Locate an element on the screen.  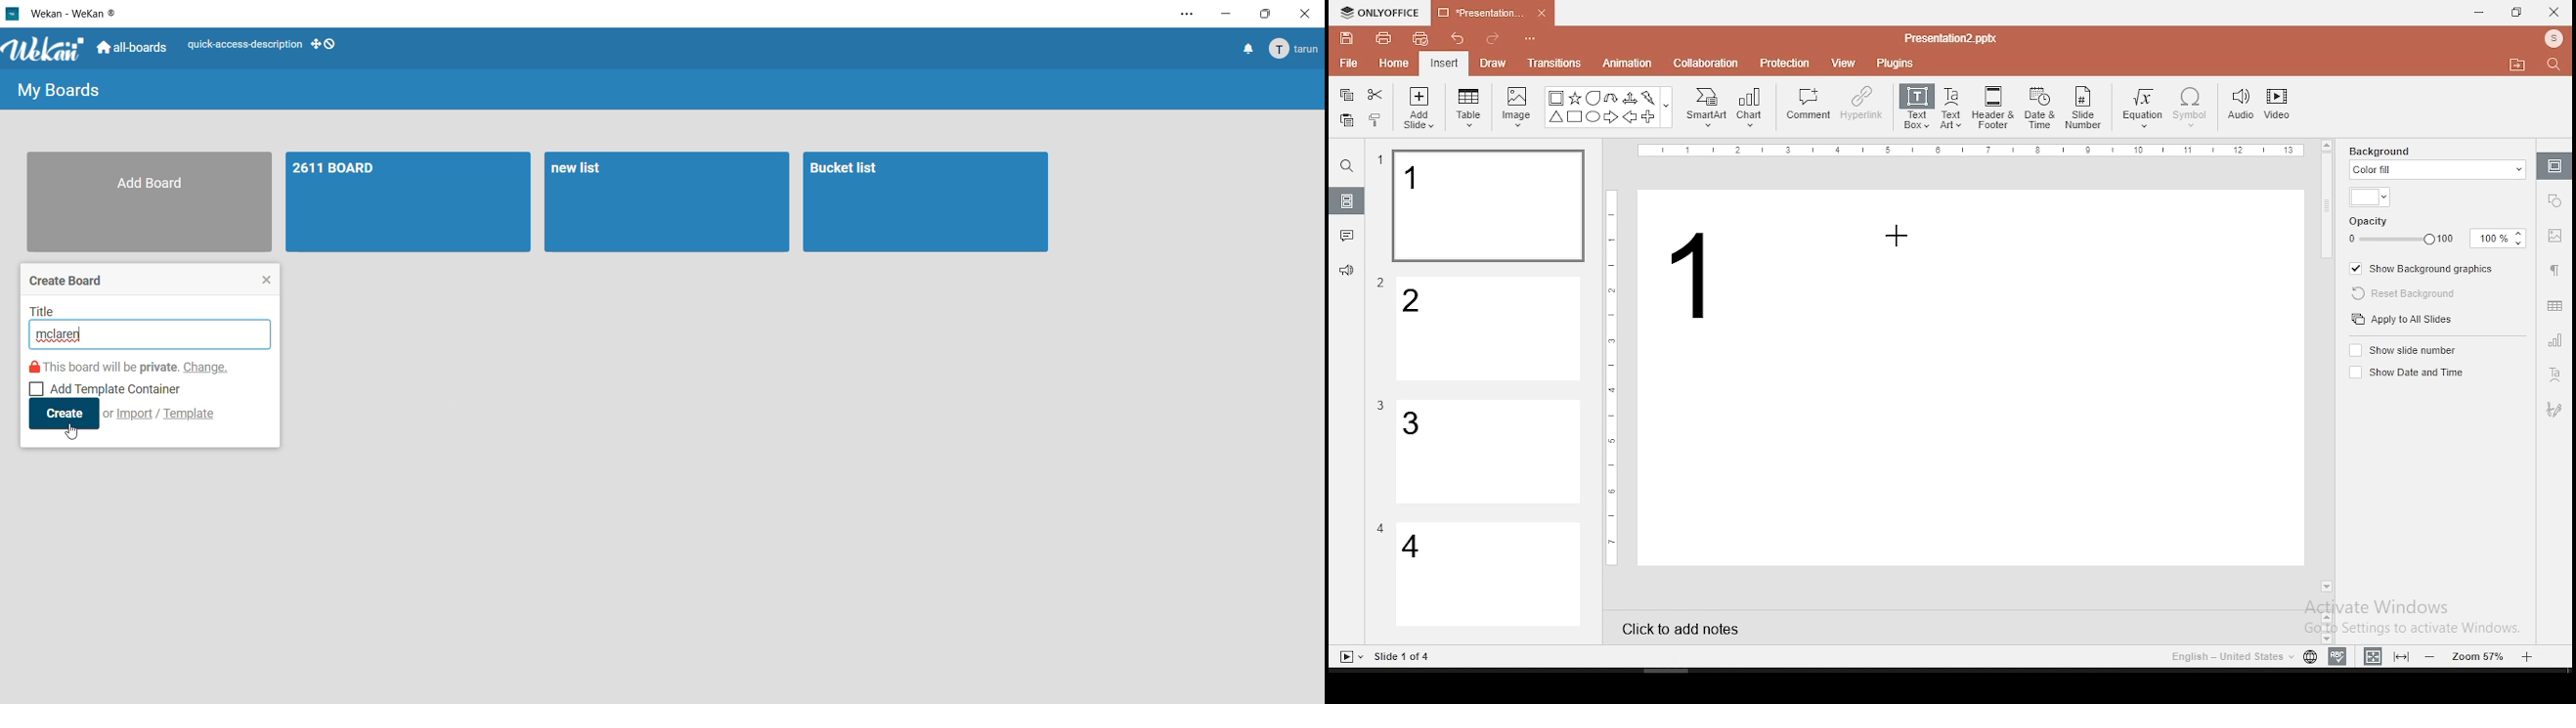
quick access description is located at coordinates (244, 47).